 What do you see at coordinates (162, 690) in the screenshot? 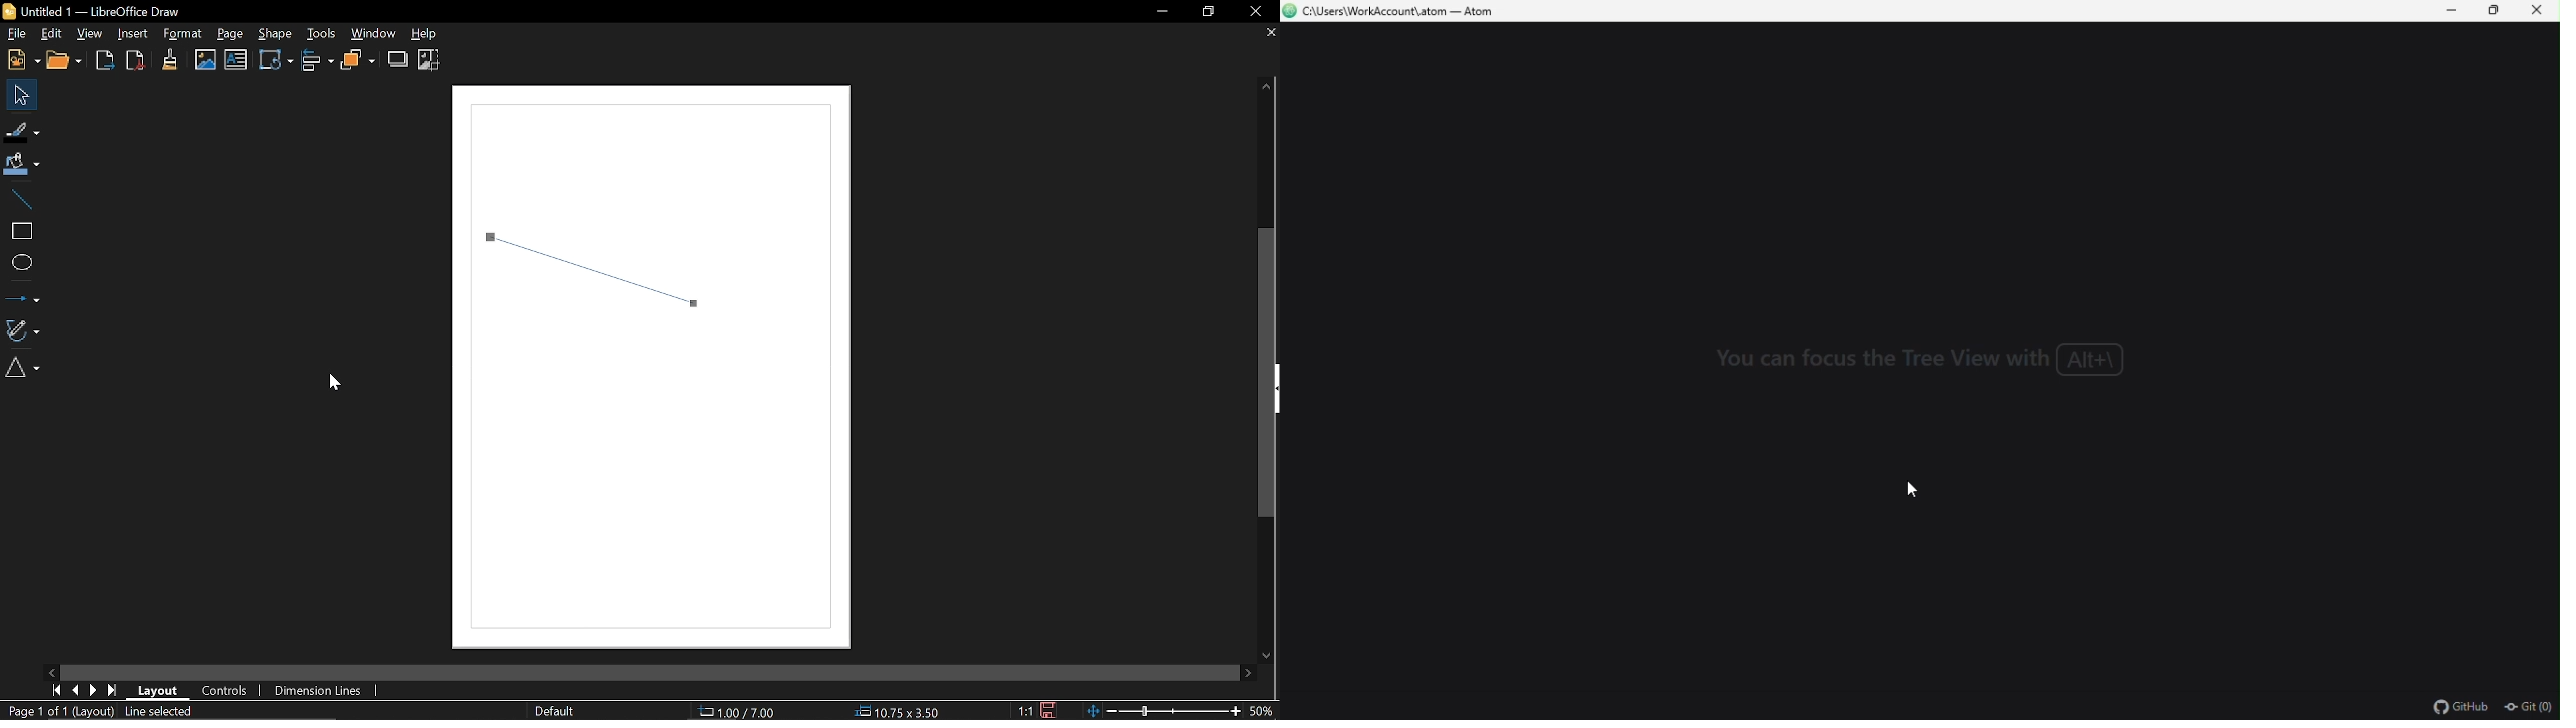
I see `Layout` at bounding box center [162, 690].